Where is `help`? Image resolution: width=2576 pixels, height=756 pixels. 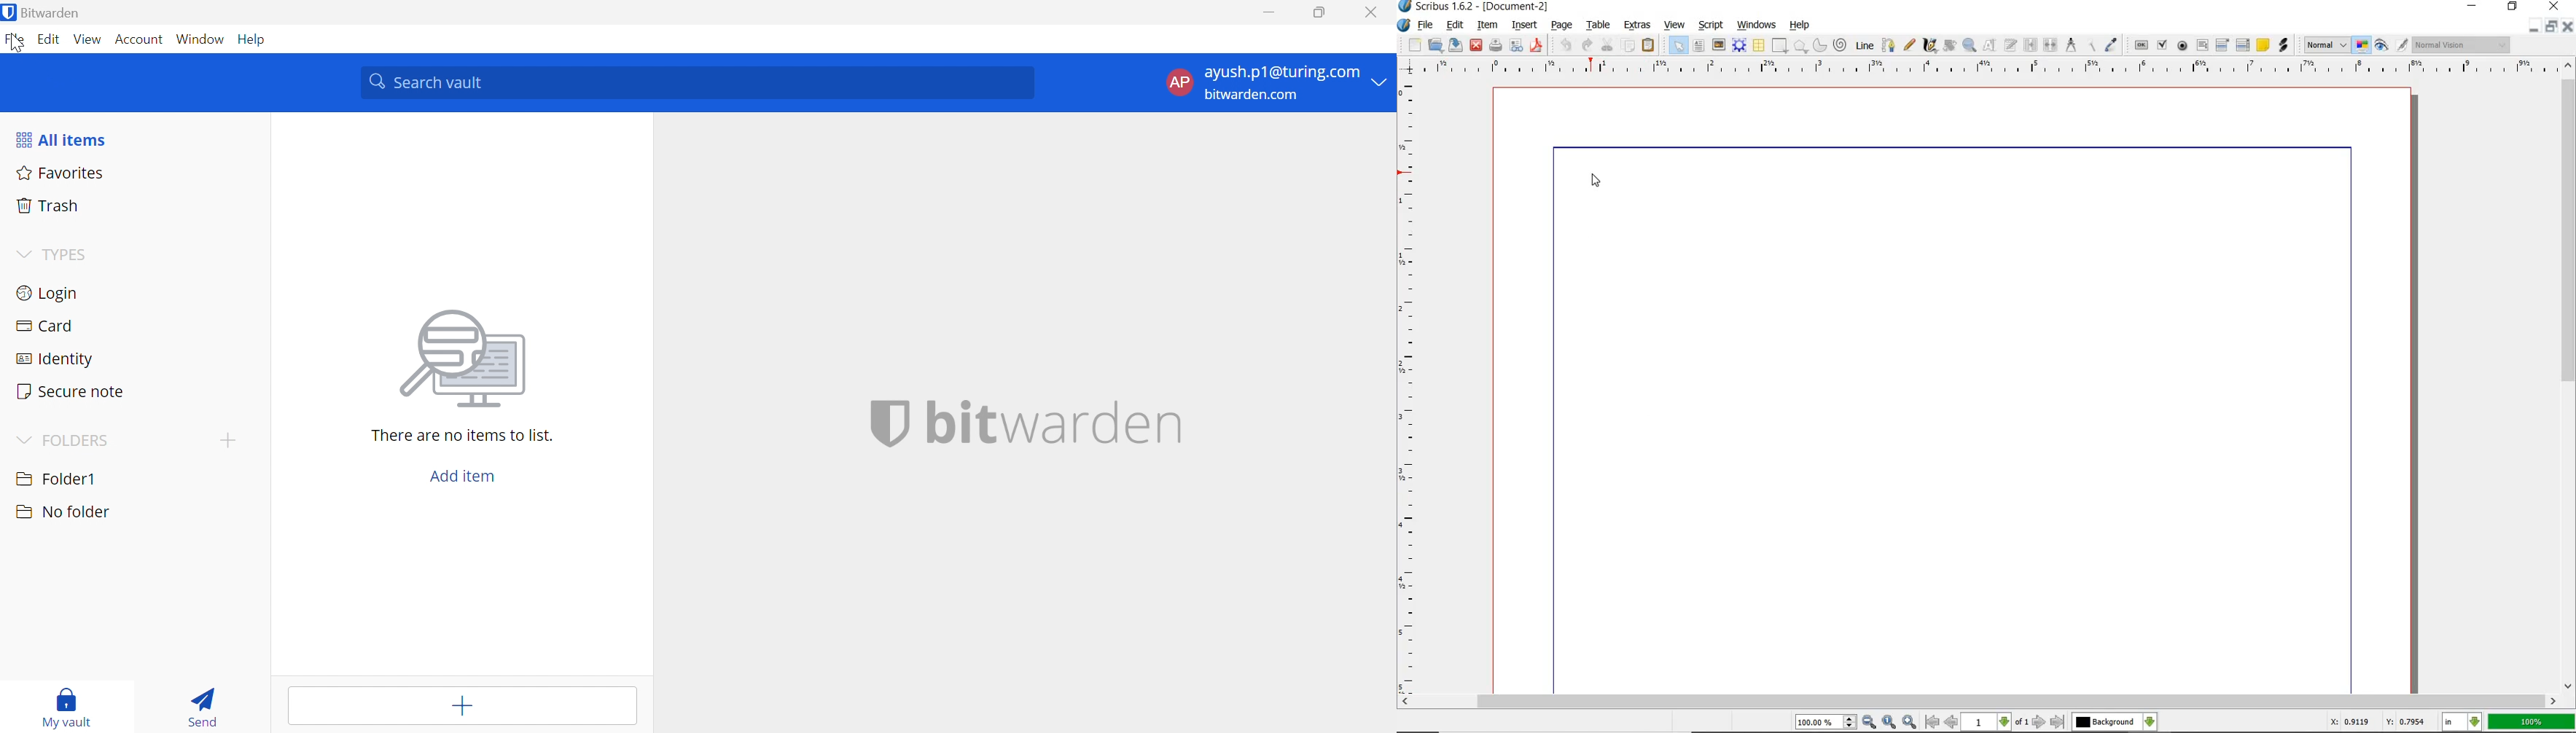
help is located at coordinates (1802, 27).